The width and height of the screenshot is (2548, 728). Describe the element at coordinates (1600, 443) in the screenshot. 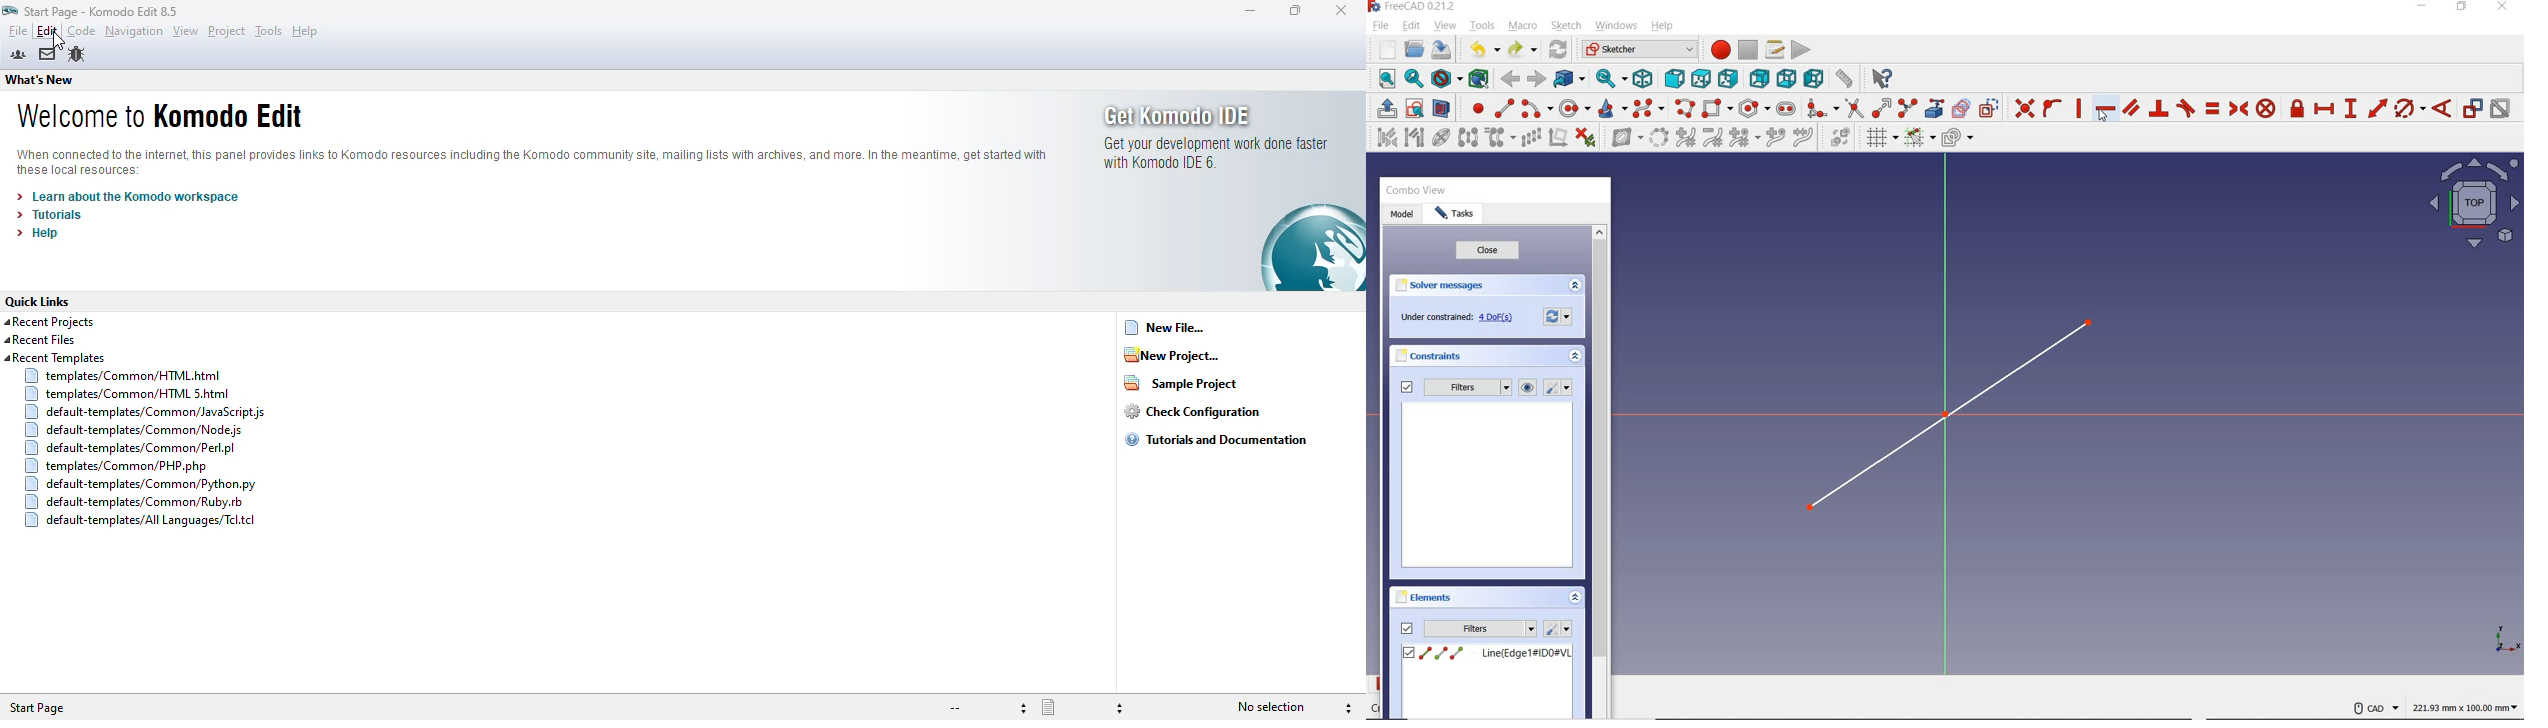

I see `scrollbar` at that location.